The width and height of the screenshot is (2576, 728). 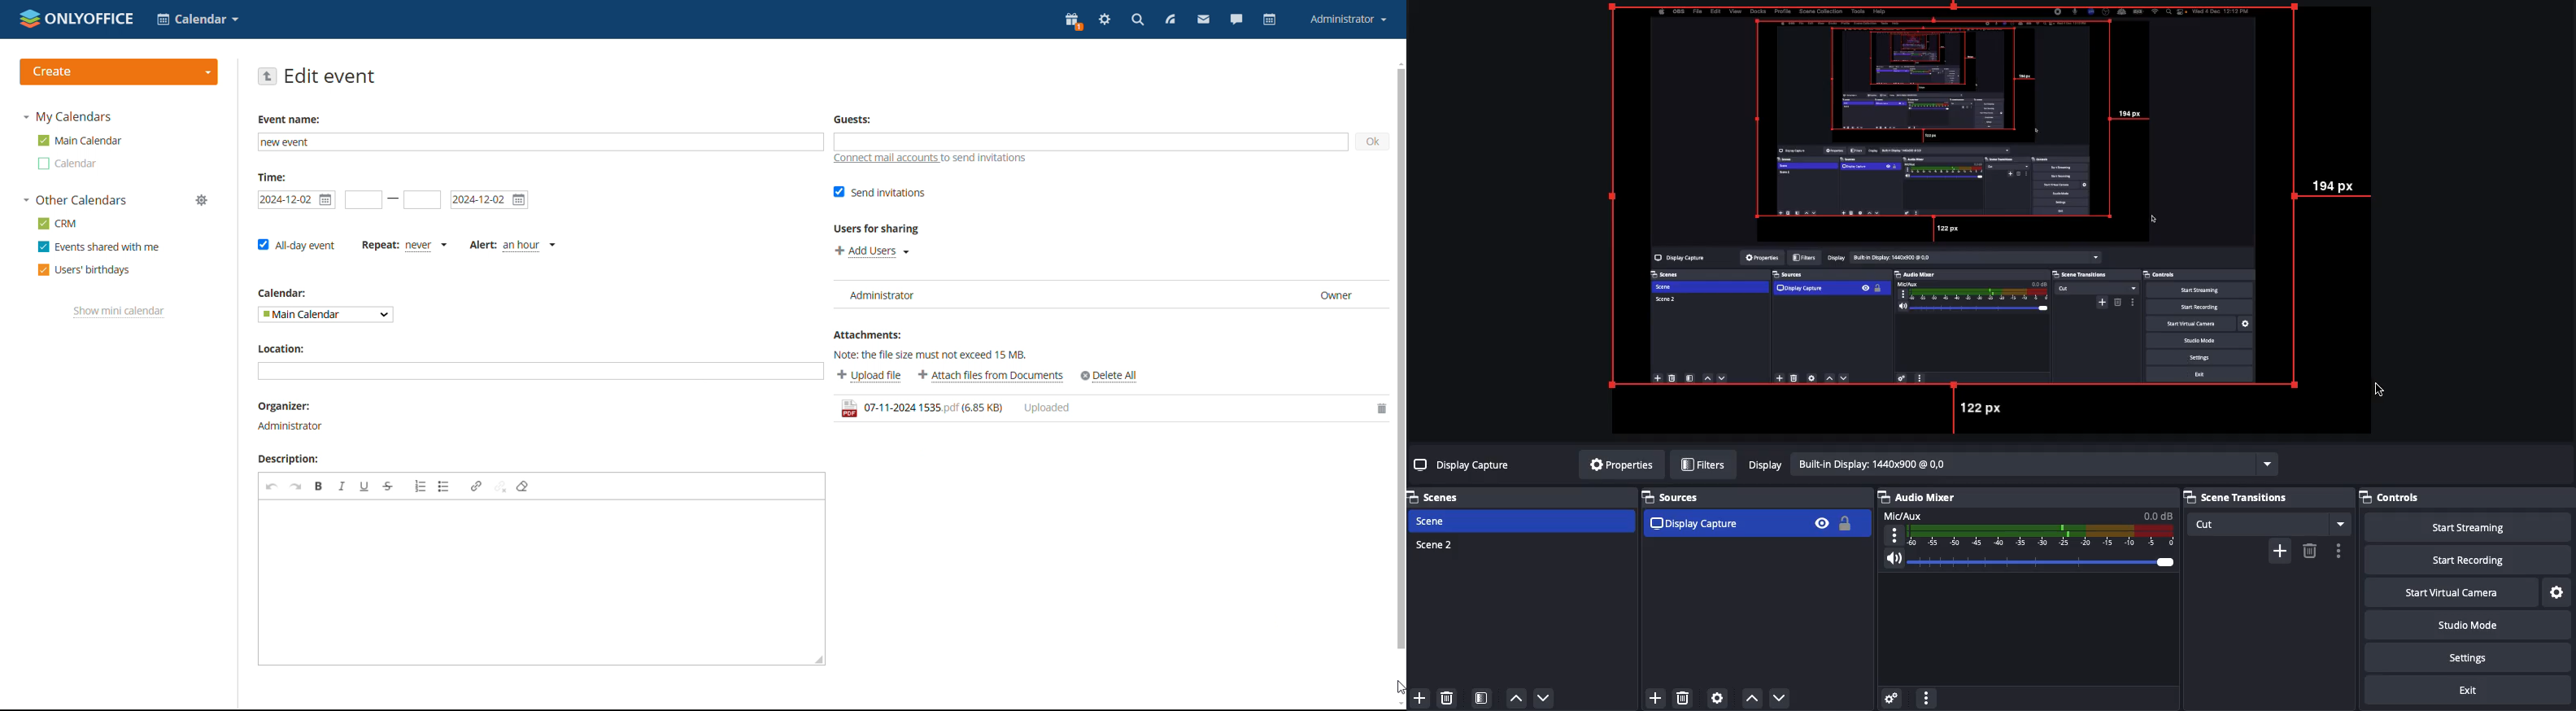 I want to click on Move up, so click(x=1516, y=699).